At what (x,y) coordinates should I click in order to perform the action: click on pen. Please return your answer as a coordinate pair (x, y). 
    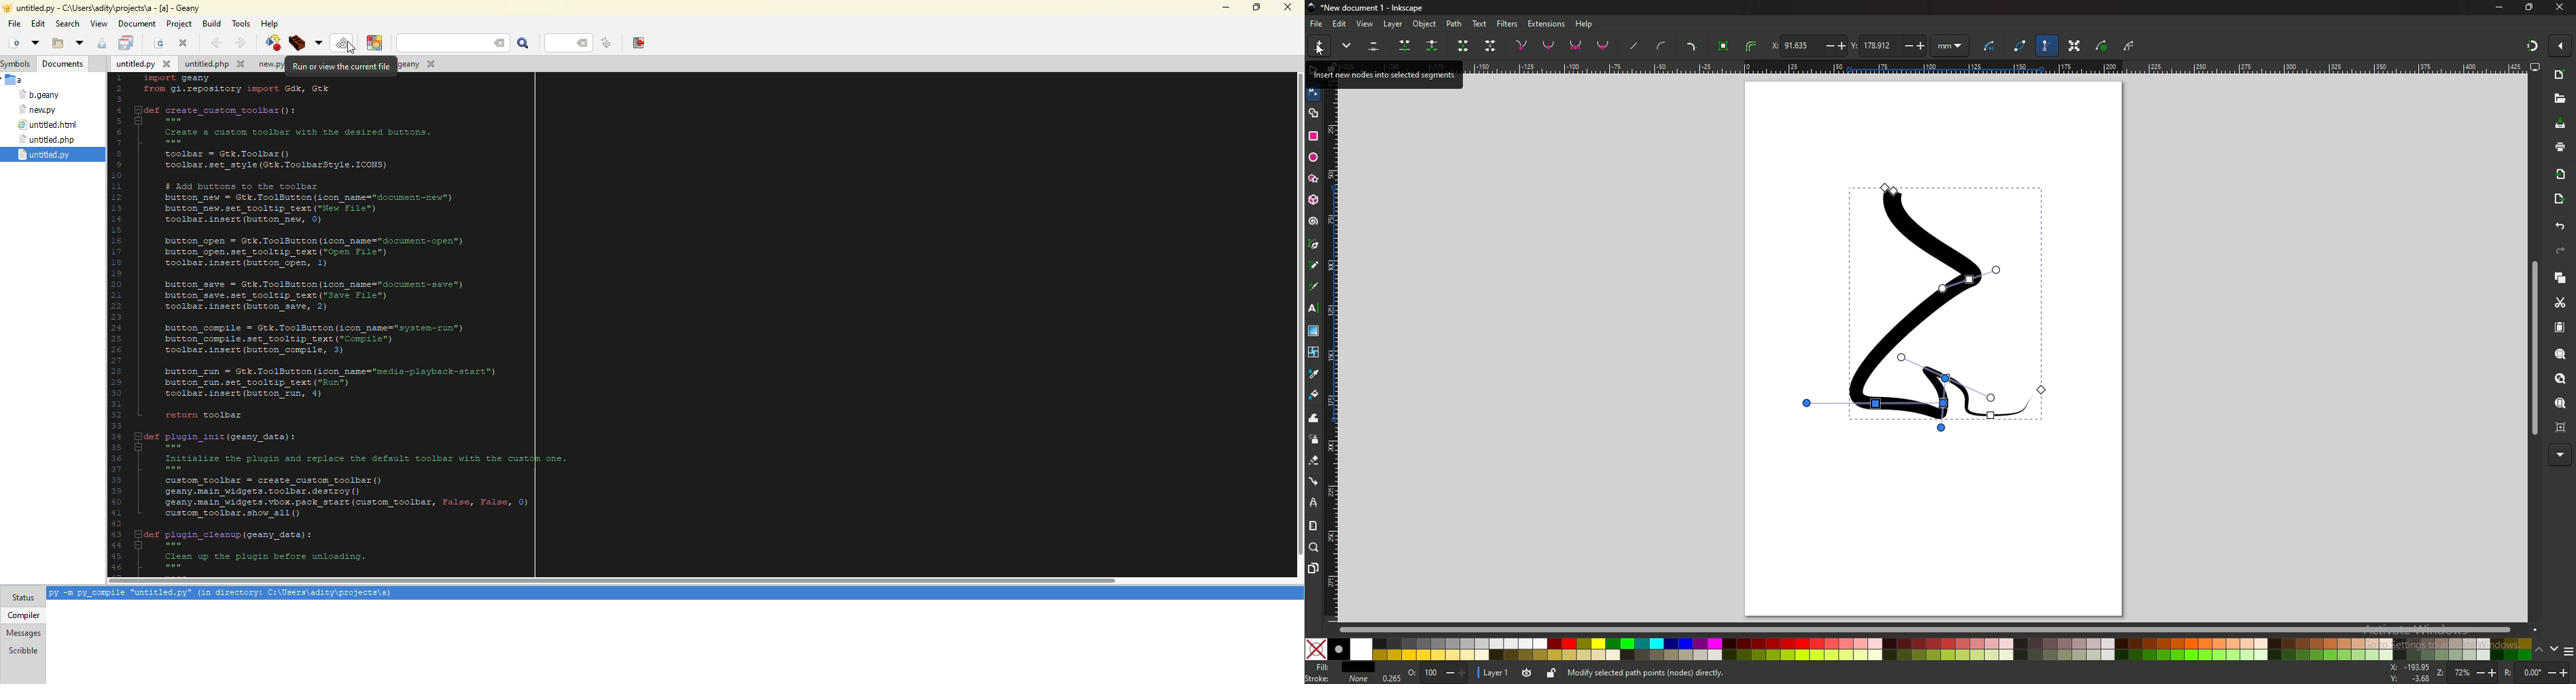
    Looking at the image, I should click on (1315, 243).